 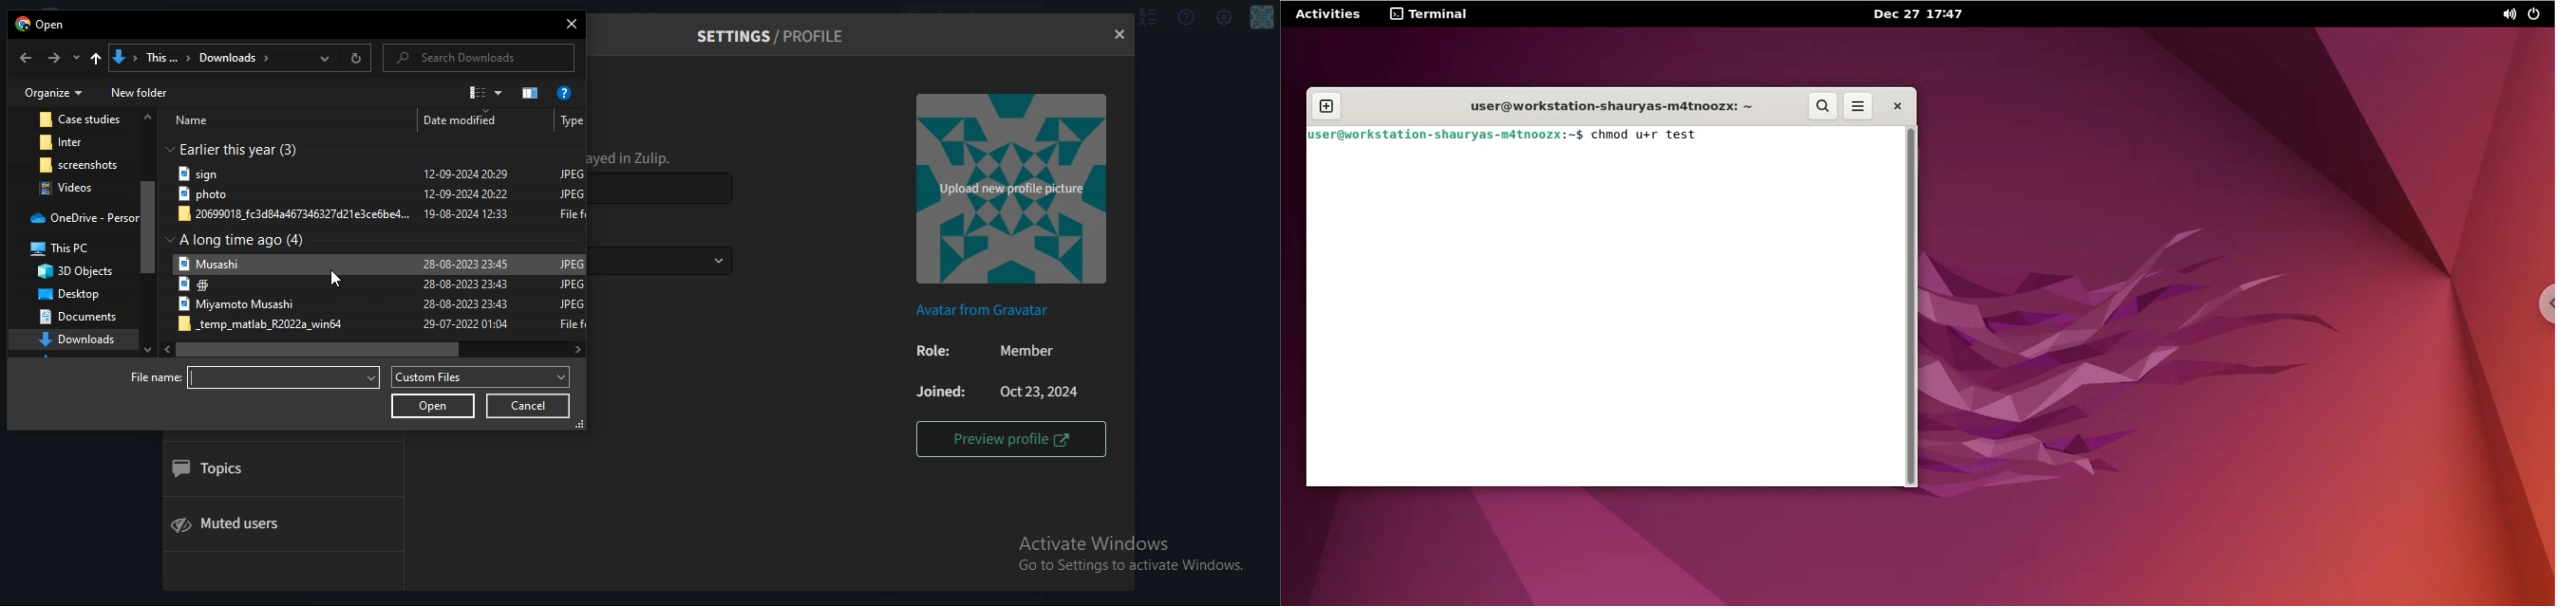 I want to click on dropdown, so click(x=718, y=261).